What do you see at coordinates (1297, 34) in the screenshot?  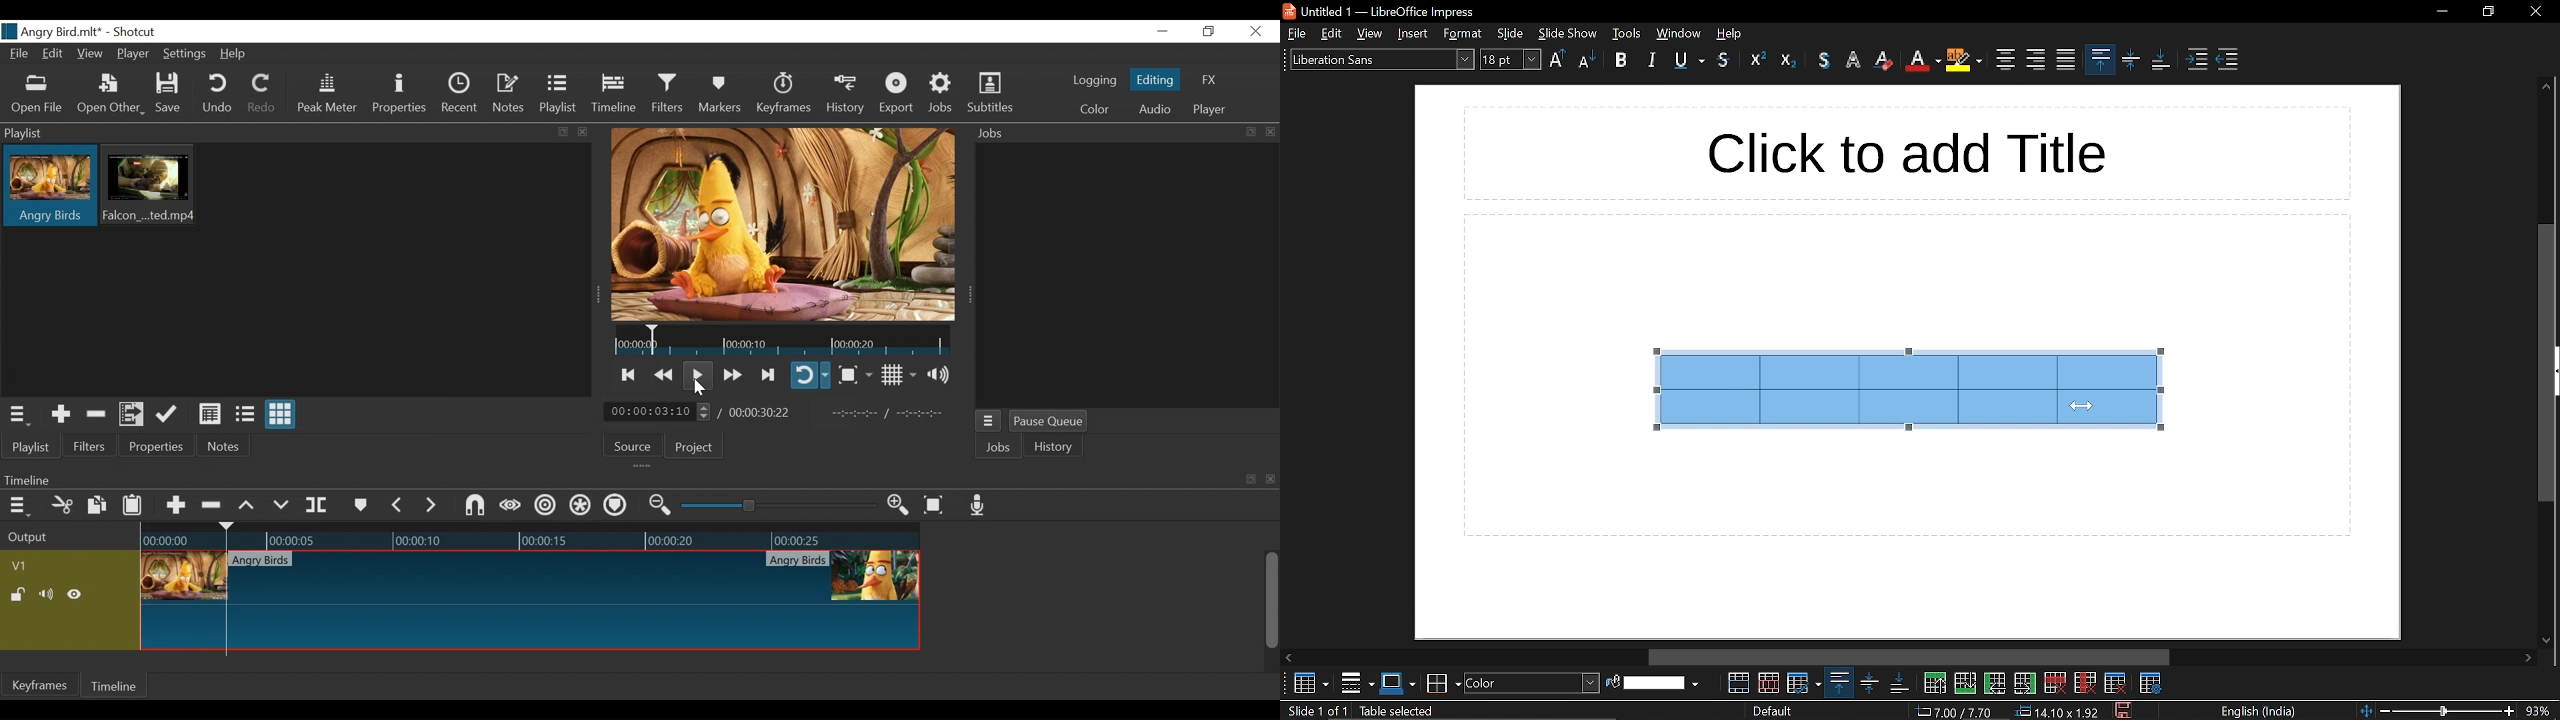 I see `file` at bounding box center [1297, 34].